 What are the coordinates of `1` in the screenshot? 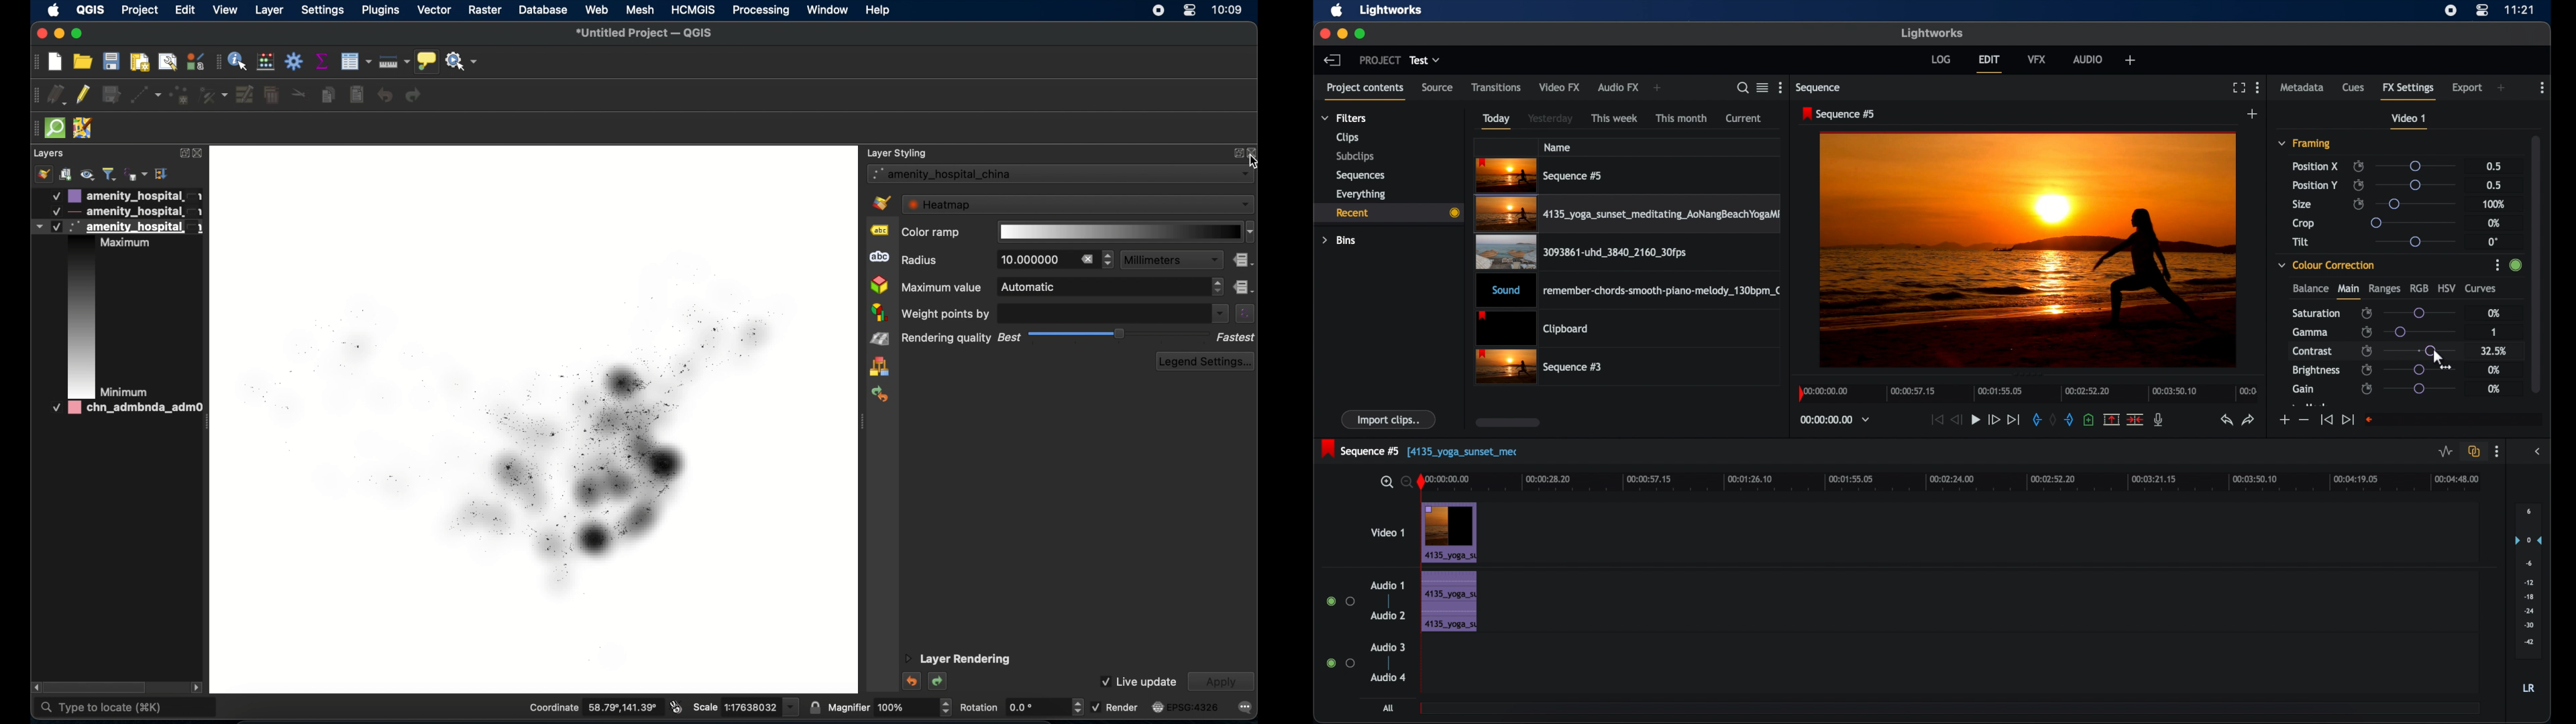 It's located at (2493, 333).